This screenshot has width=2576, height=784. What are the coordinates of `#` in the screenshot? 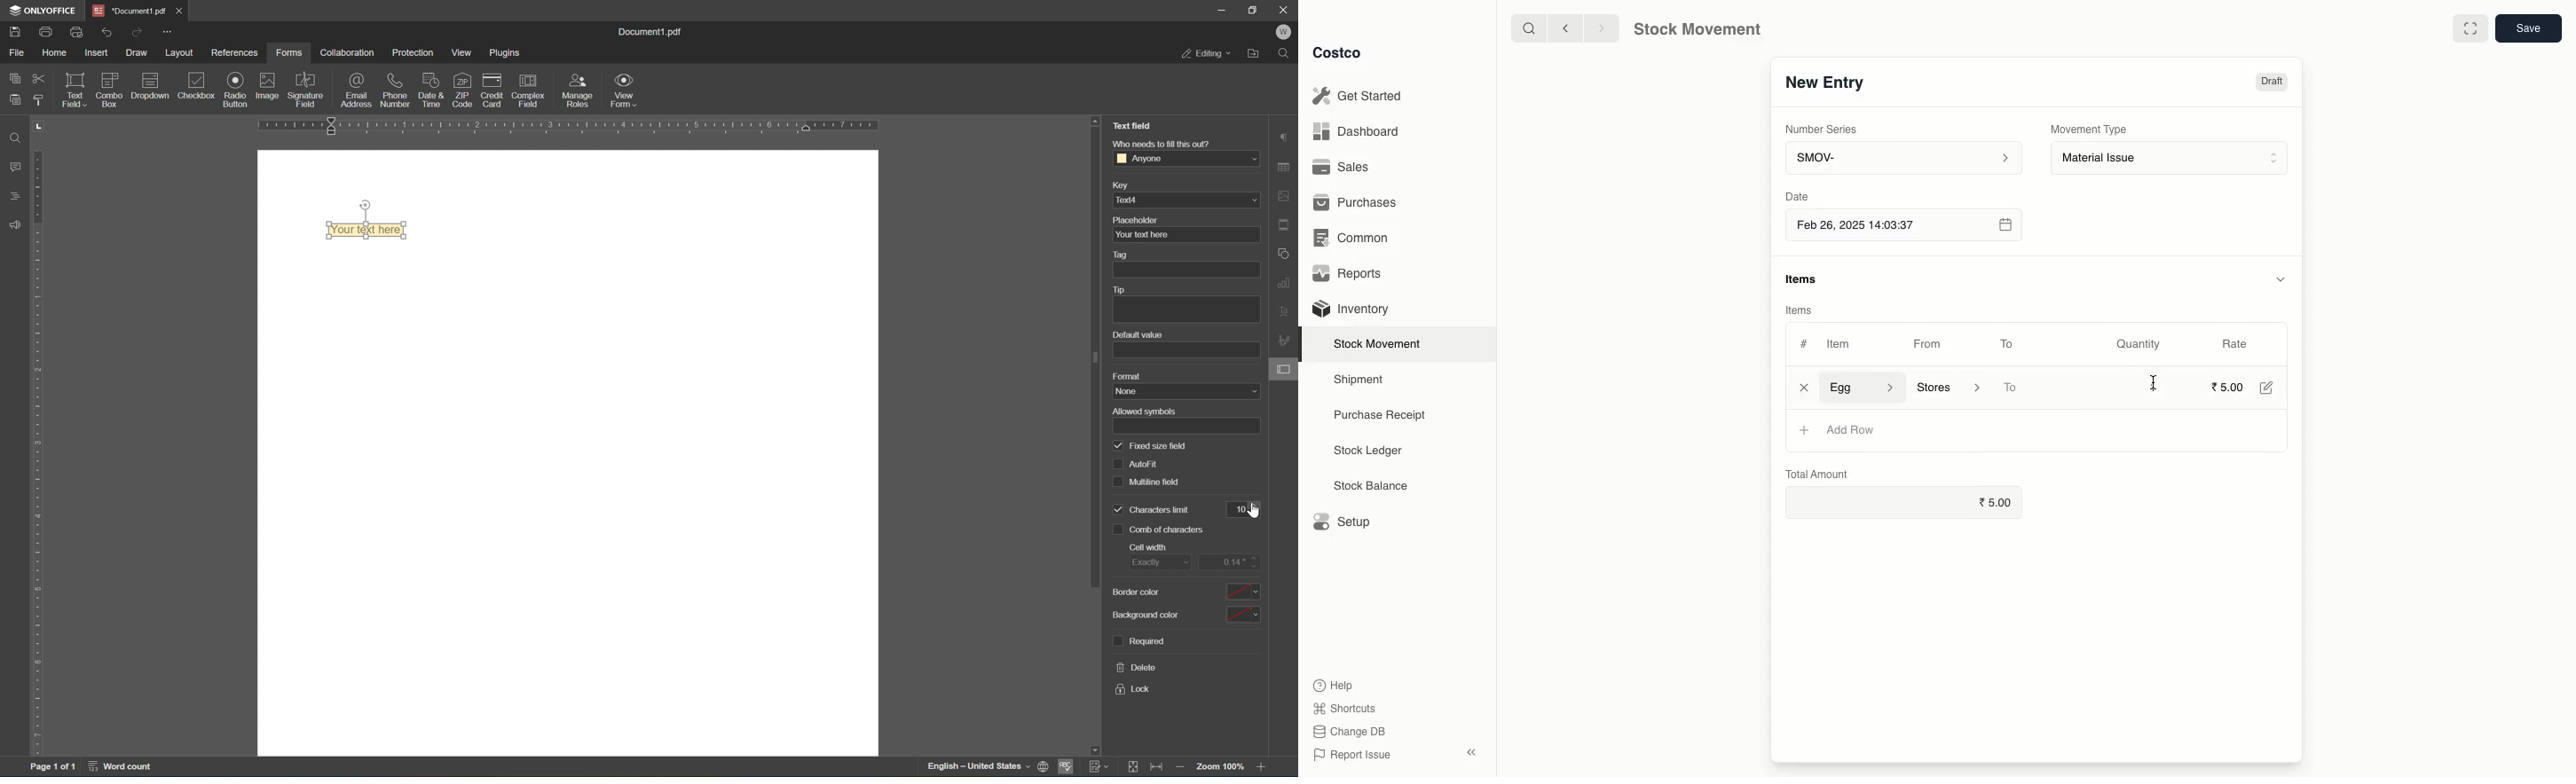 It's located at (1804, 344).